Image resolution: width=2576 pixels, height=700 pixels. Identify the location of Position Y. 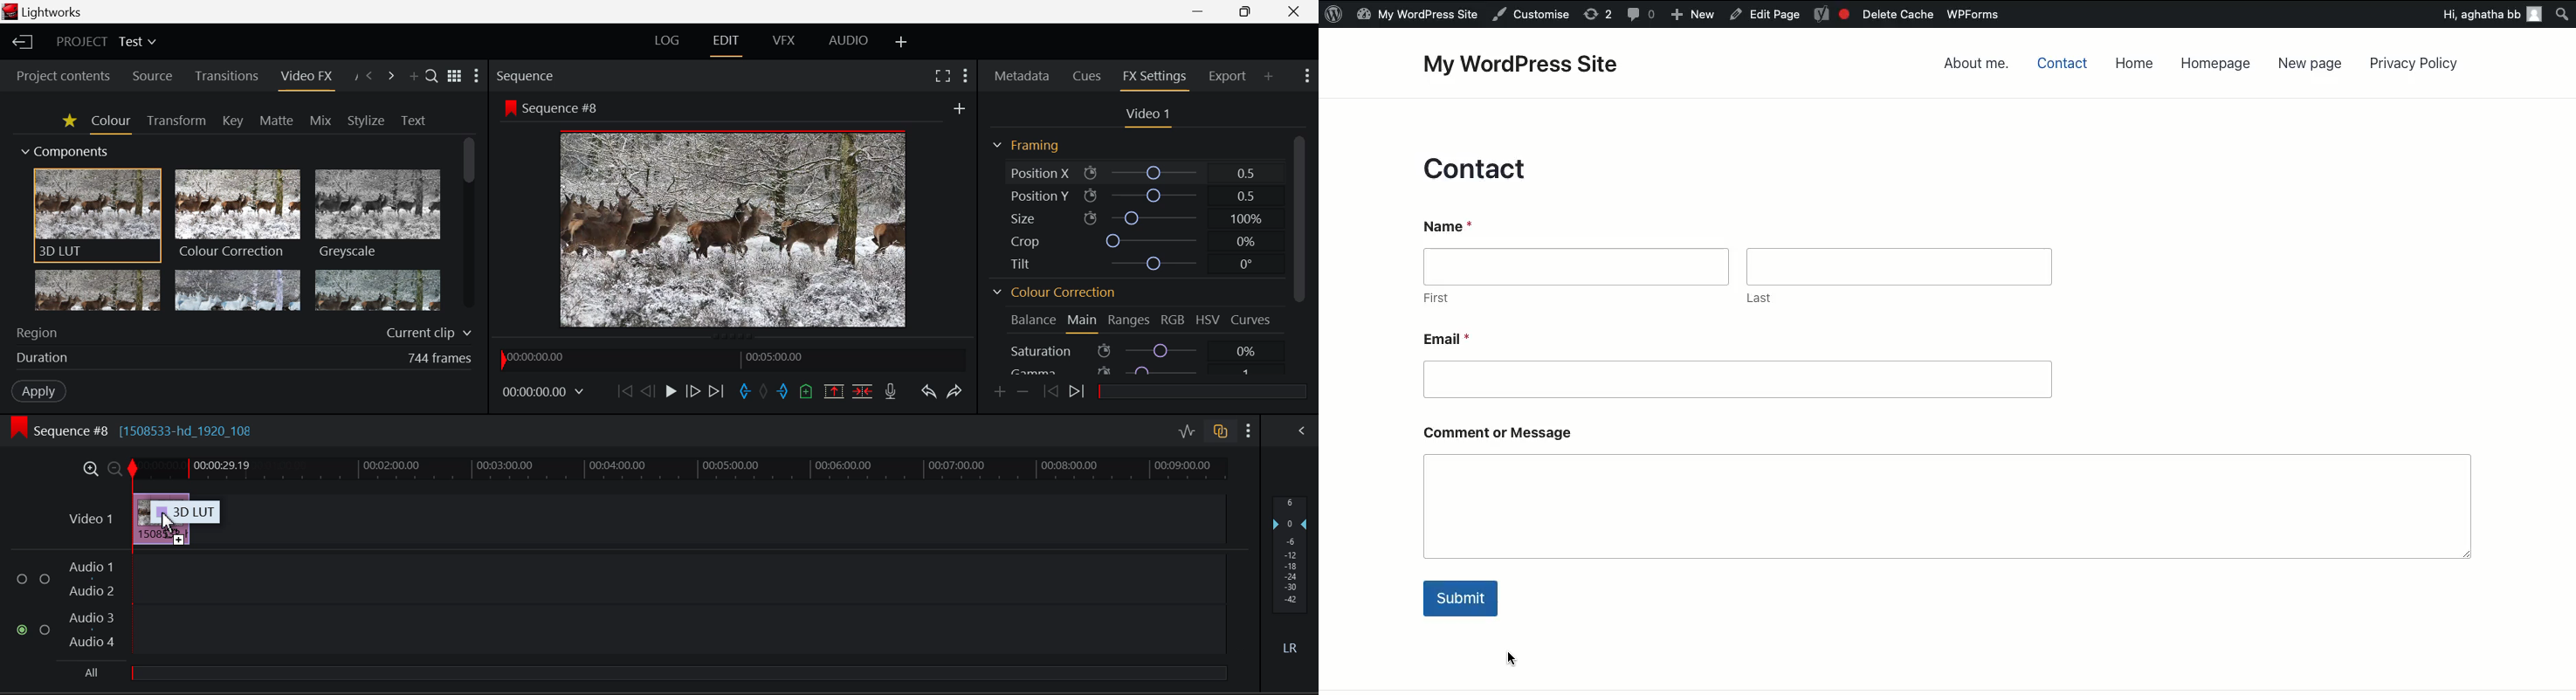
(1141, 194).